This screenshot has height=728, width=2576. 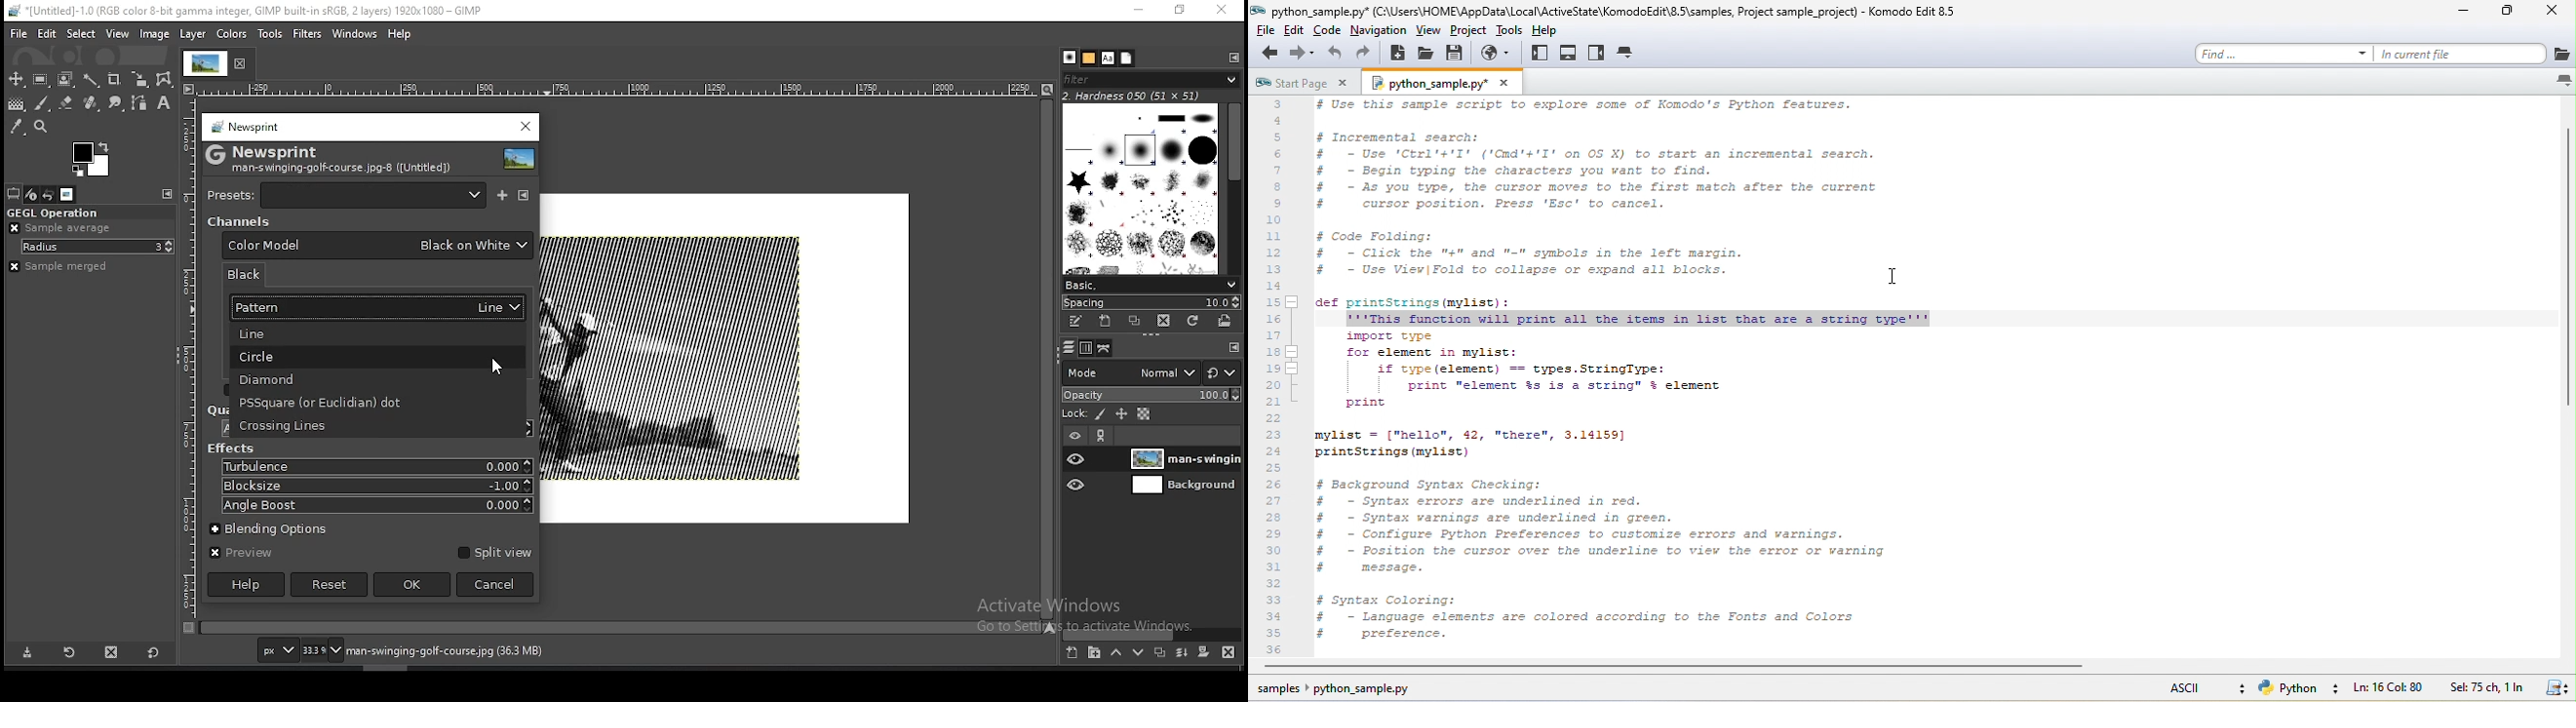 I want to click on paths tool, so click(x=137, y=102).